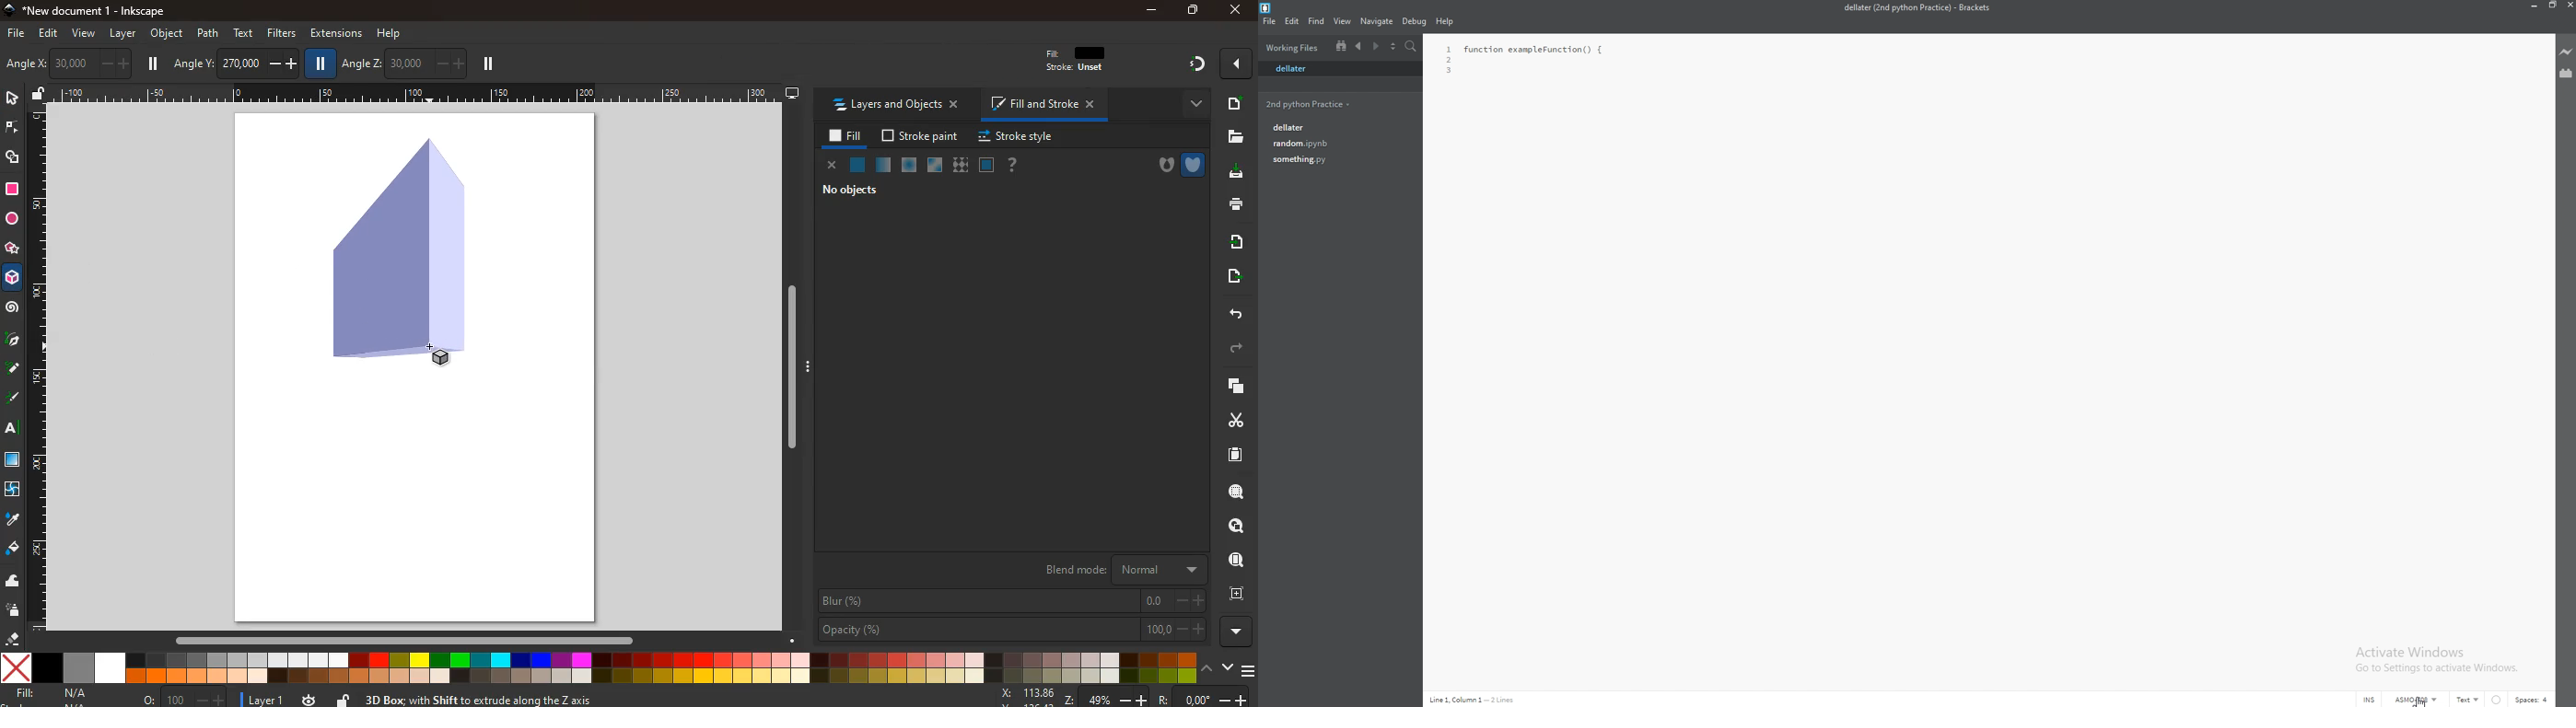 Image resolution: width=2576 pixels, height=728 pixels. Describe the element at coordinates (39, 95) in the screenshot. I see `unlock` at that location.